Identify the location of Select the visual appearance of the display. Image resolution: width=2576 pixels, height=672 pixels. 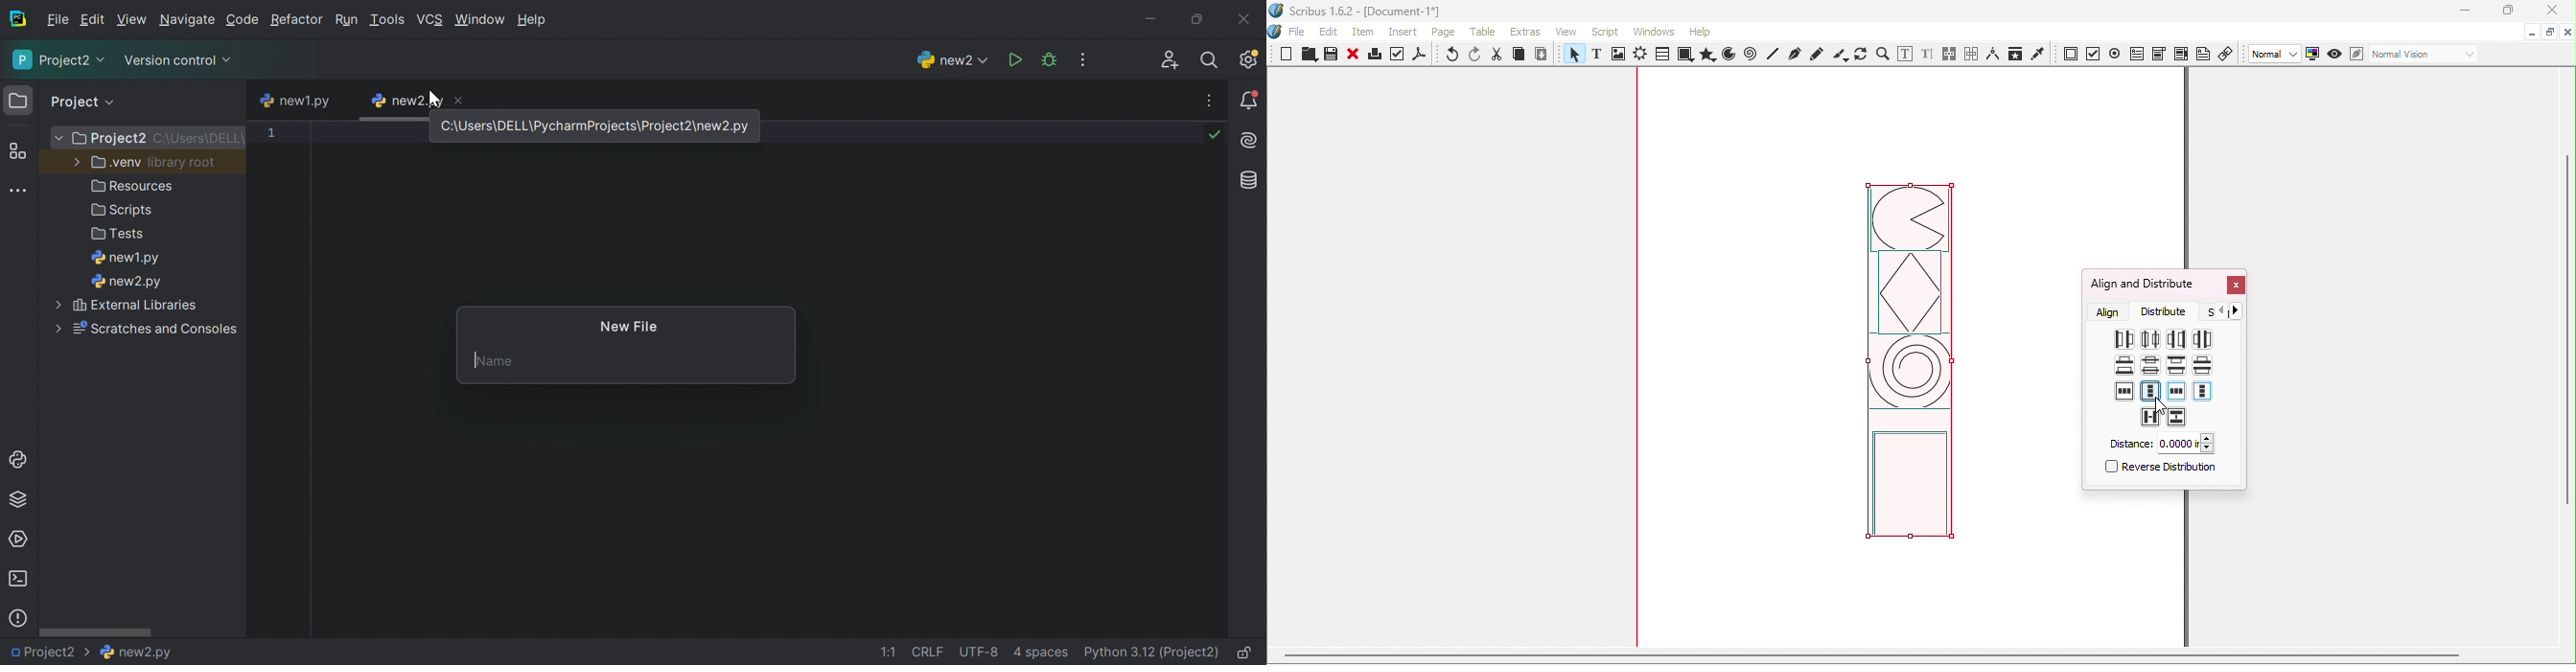
(2423, 55).